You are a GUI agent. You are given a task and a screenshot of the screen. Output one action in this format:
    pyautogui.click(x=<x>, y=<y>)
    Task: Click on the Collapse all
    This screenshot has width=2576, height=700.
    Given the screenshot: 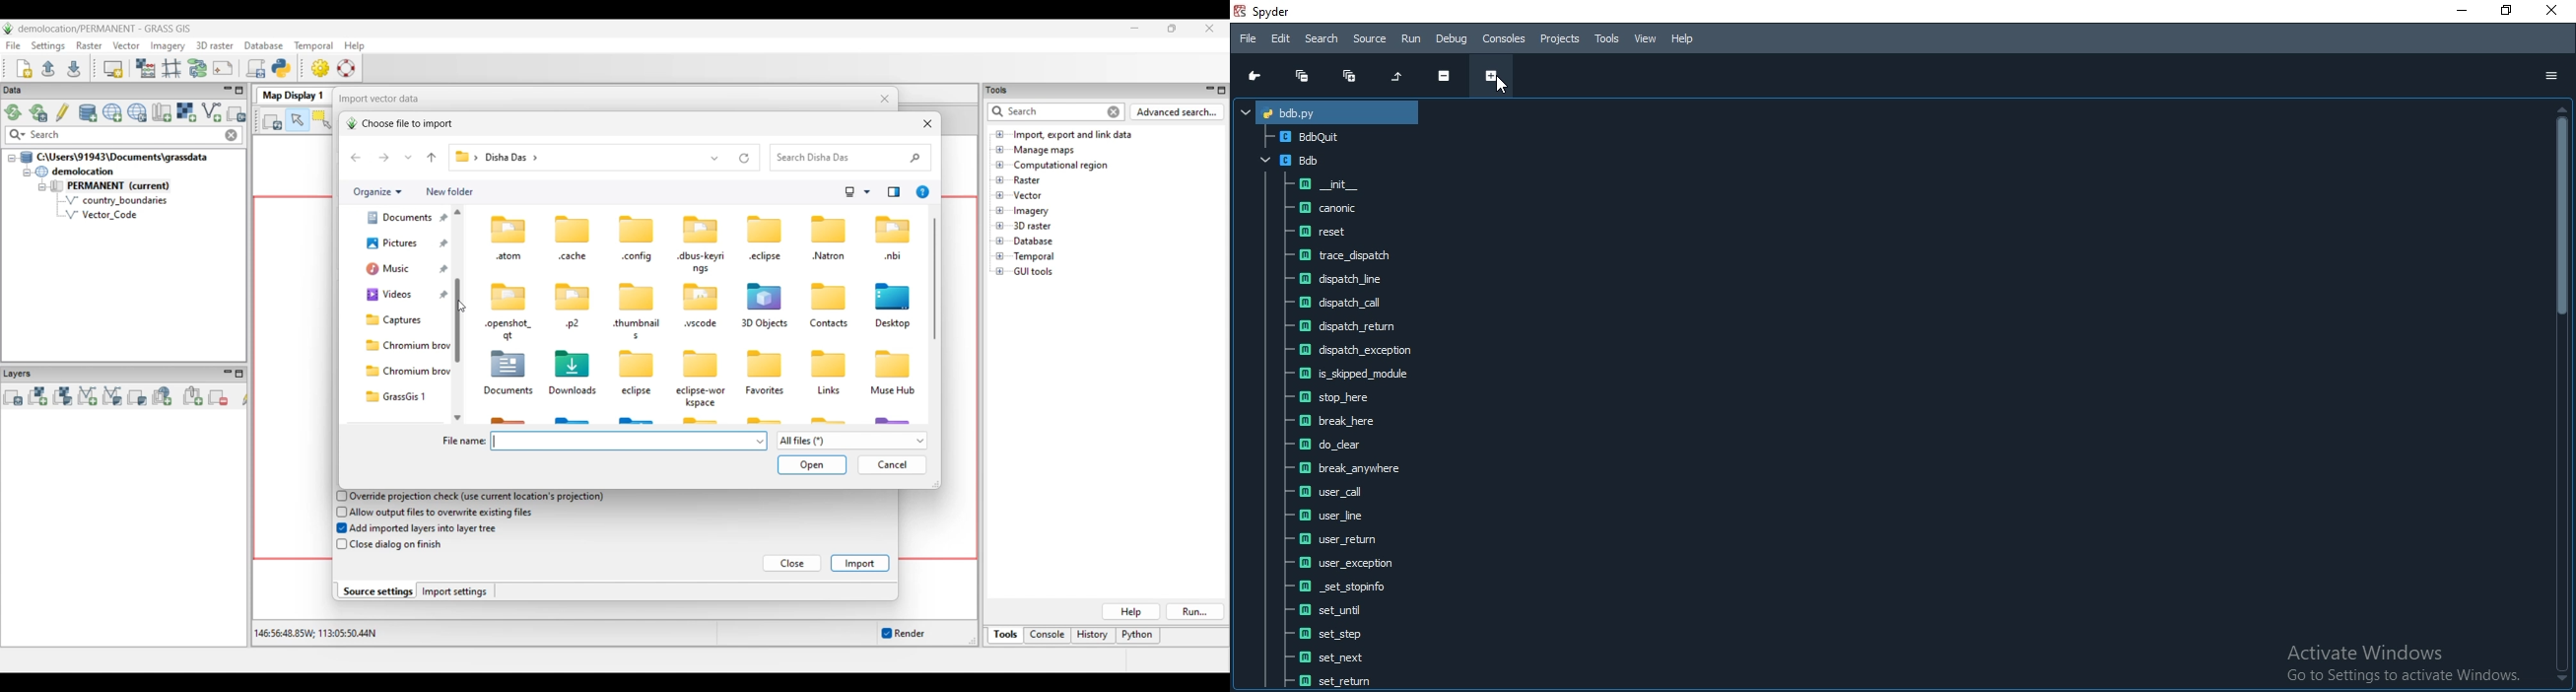 What is the action you would take?
    pyautogui.click(x=1296, y=76)
    